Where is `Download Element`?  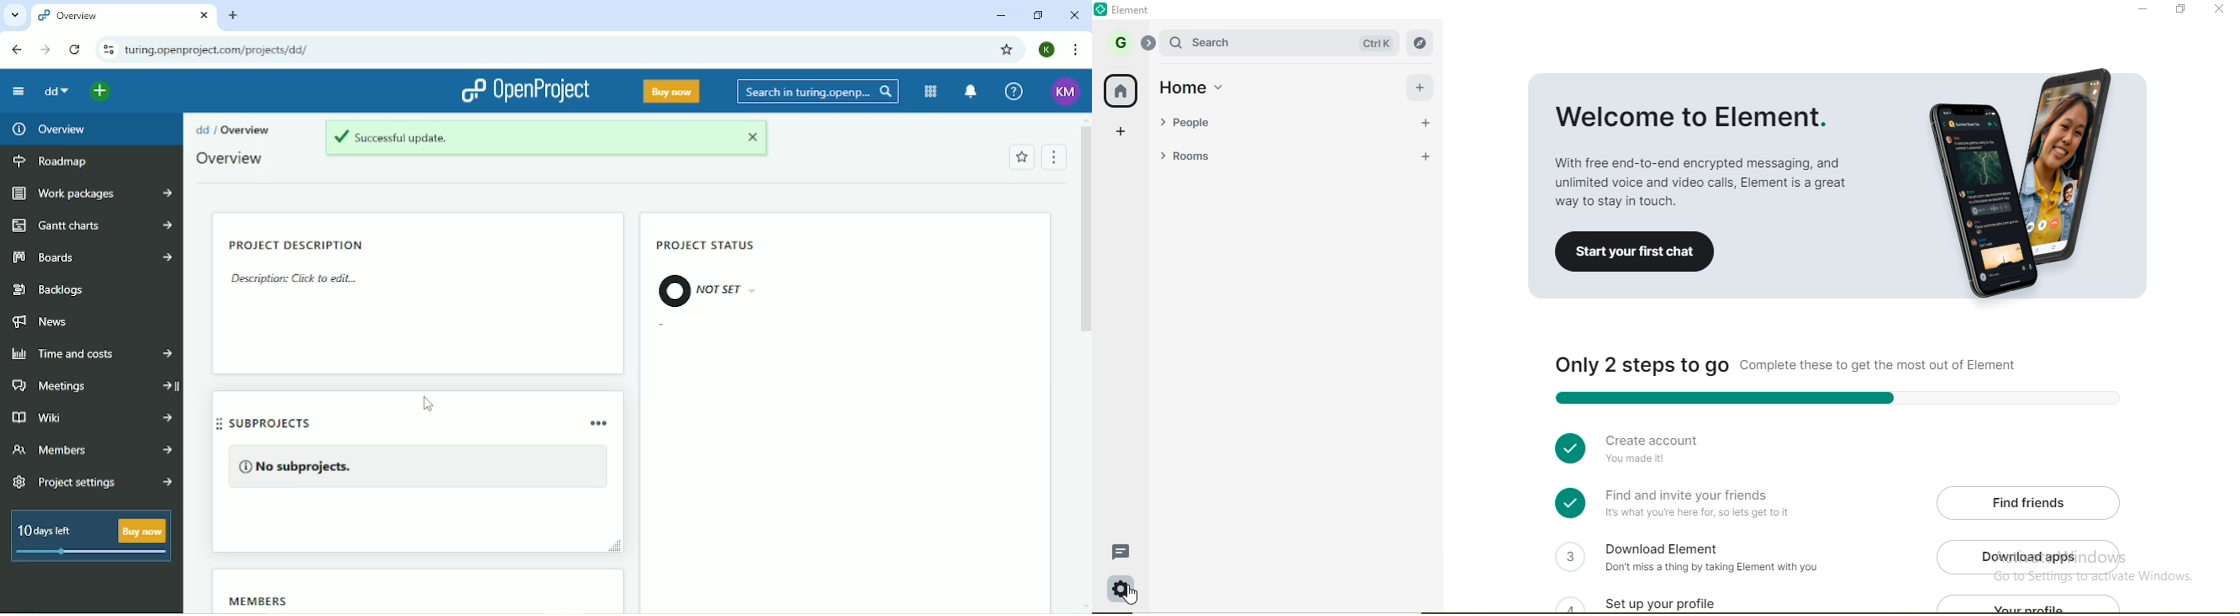 Download Element is located at coordinates (1719, 556).